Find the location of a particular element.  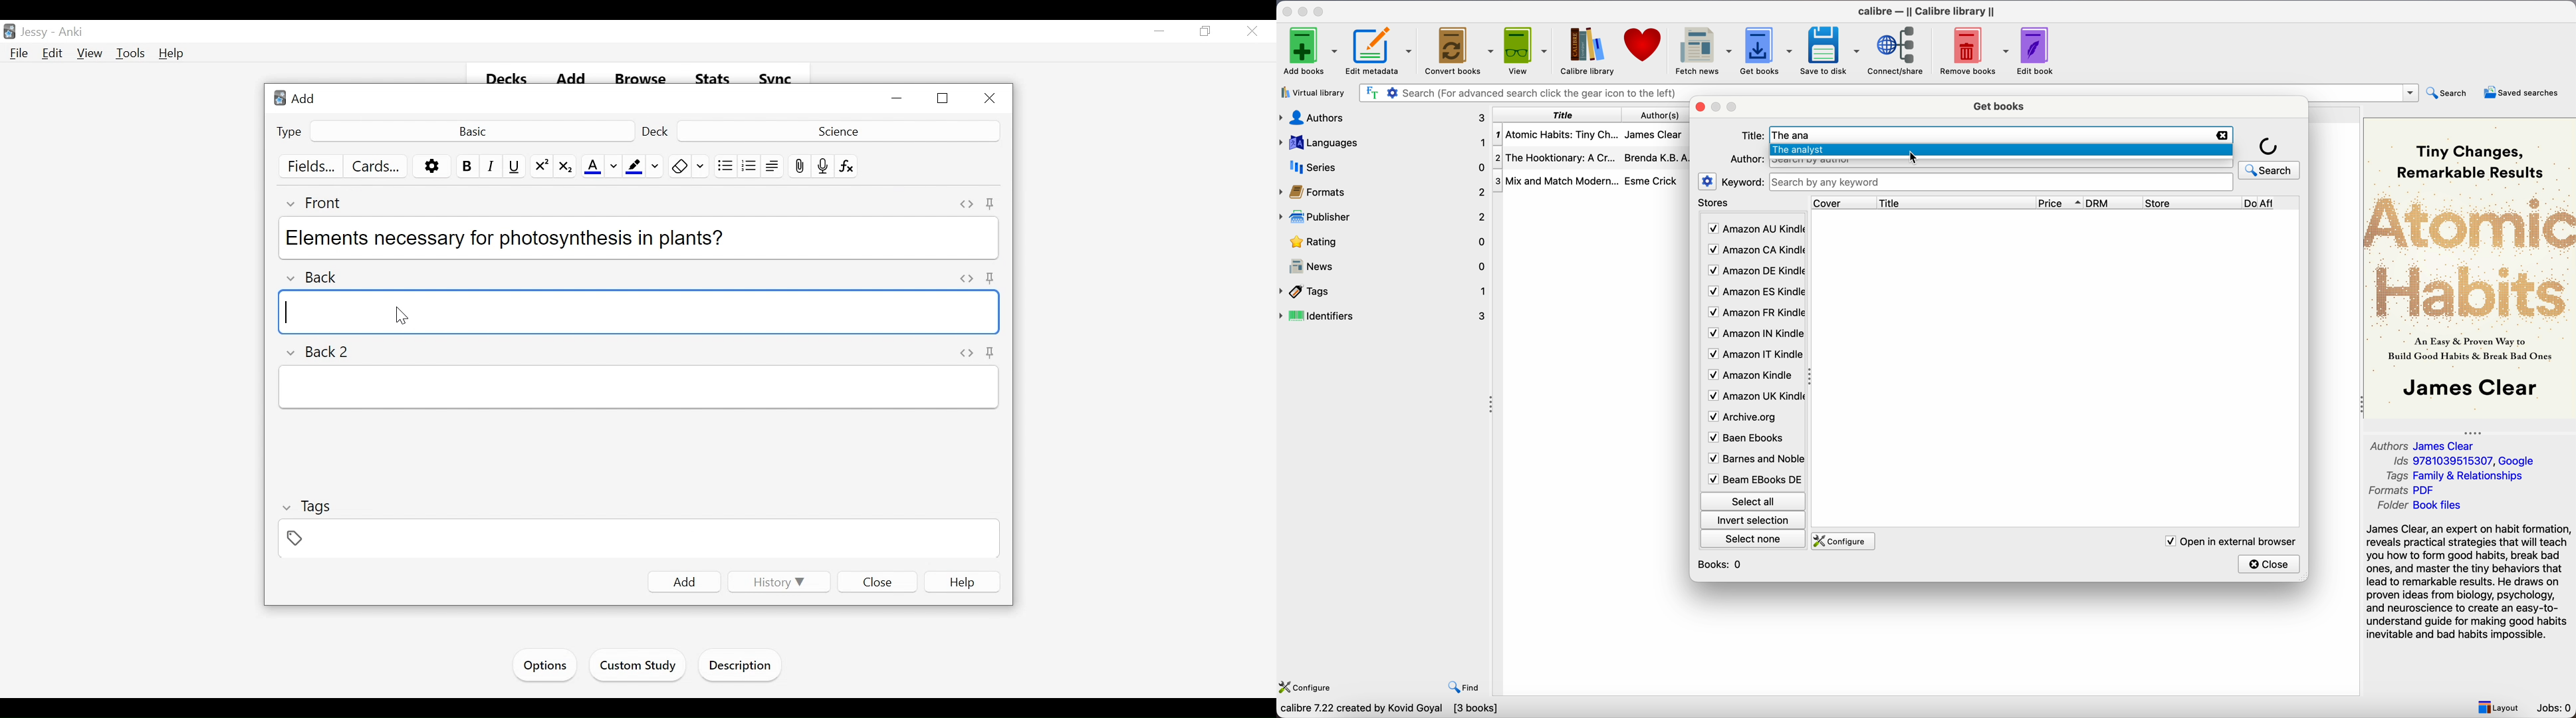

Change color is located at coordinates (701, 166).